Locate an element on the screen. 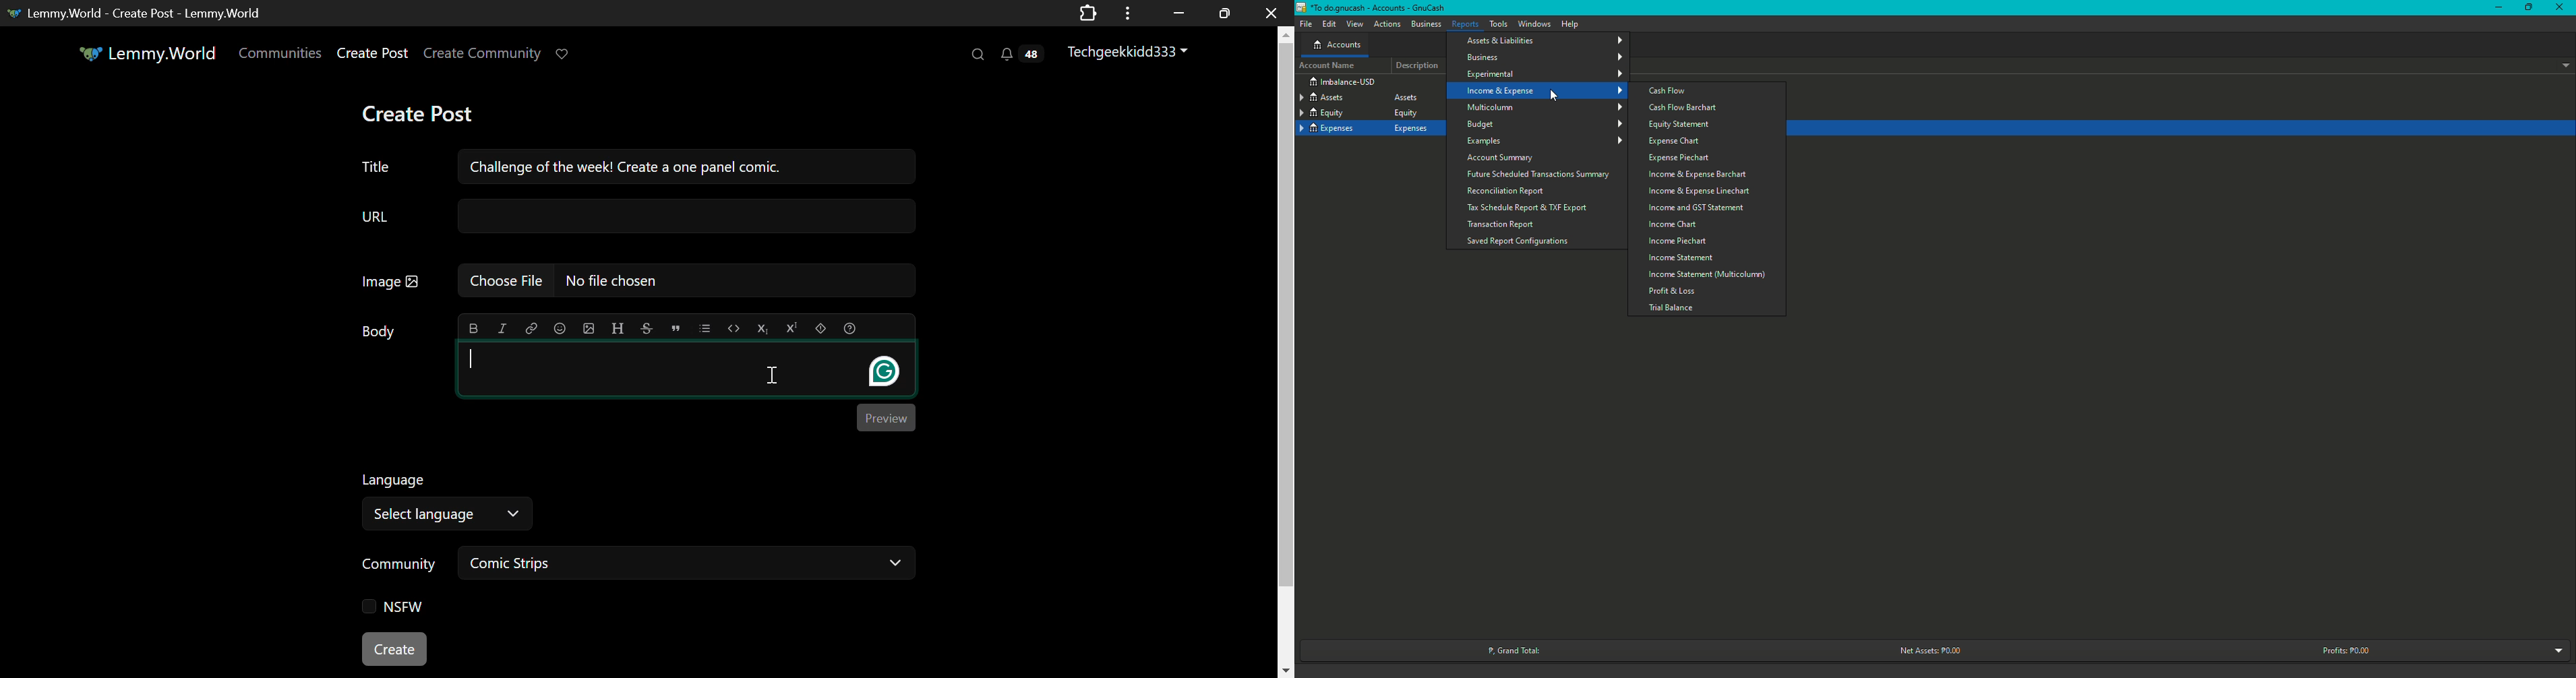 The height and width of the screenshot is (700, 2576). link is located at coordinates (529, 328).